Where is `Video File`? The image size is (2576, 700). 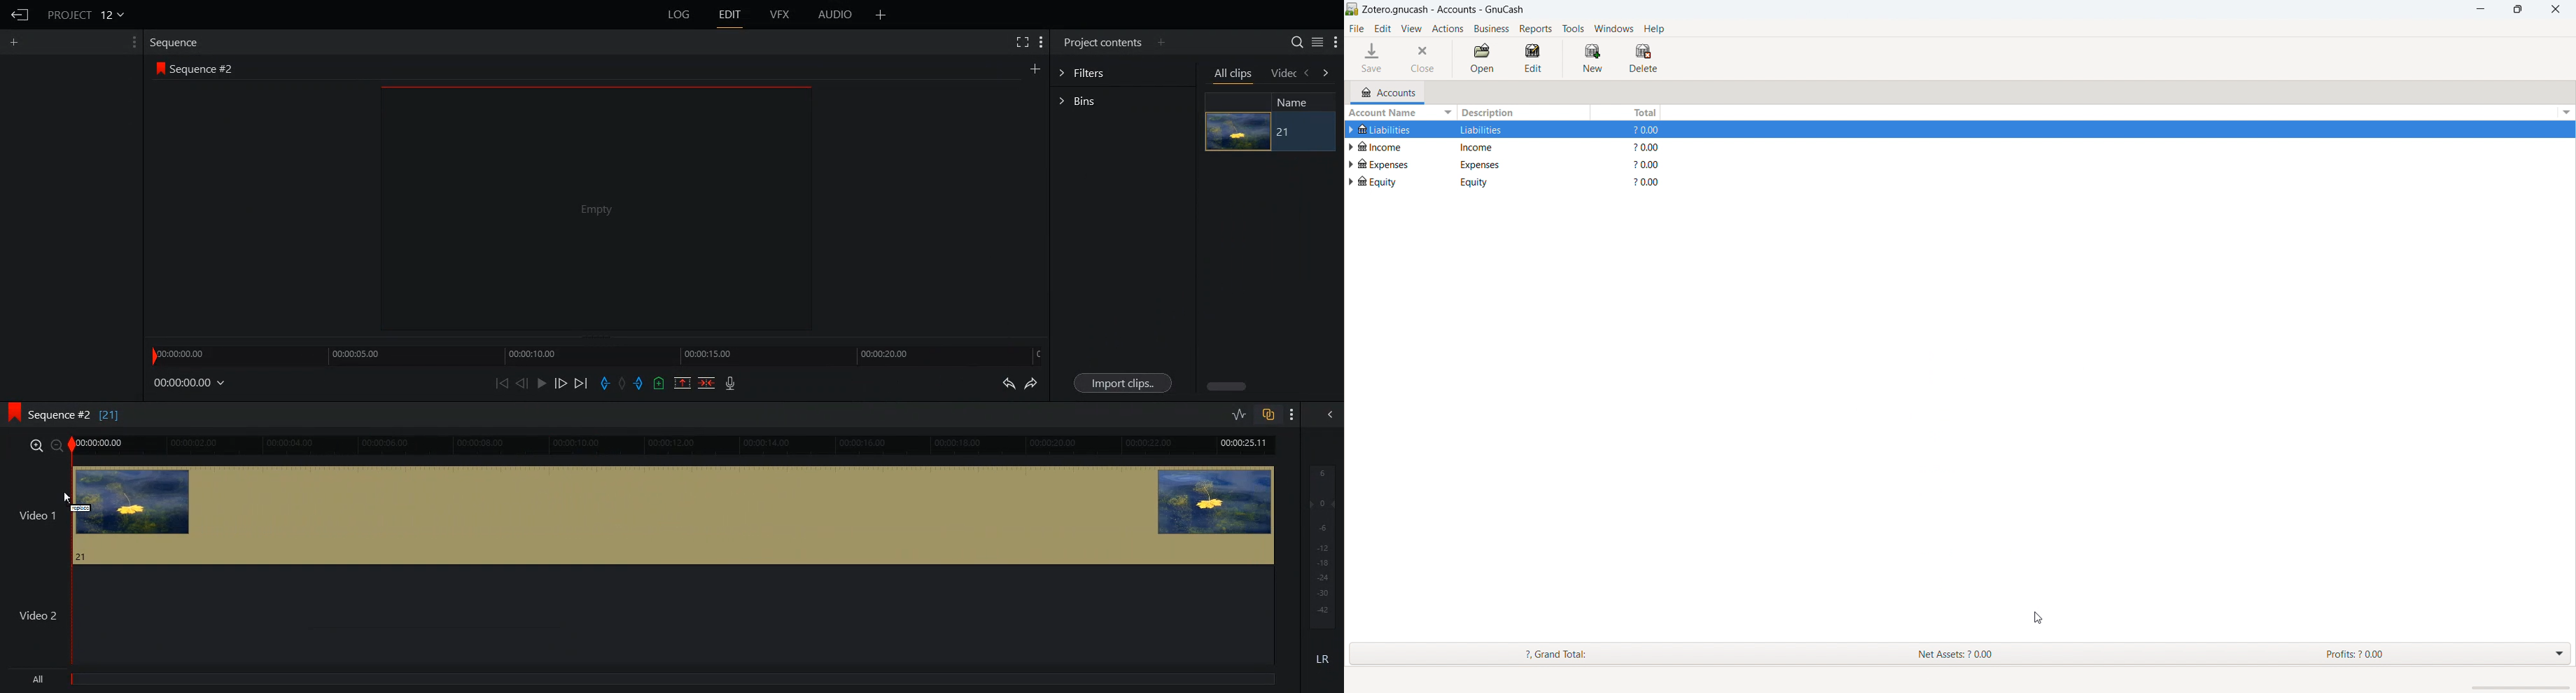 Video File is located at coordinates (1236, 132).